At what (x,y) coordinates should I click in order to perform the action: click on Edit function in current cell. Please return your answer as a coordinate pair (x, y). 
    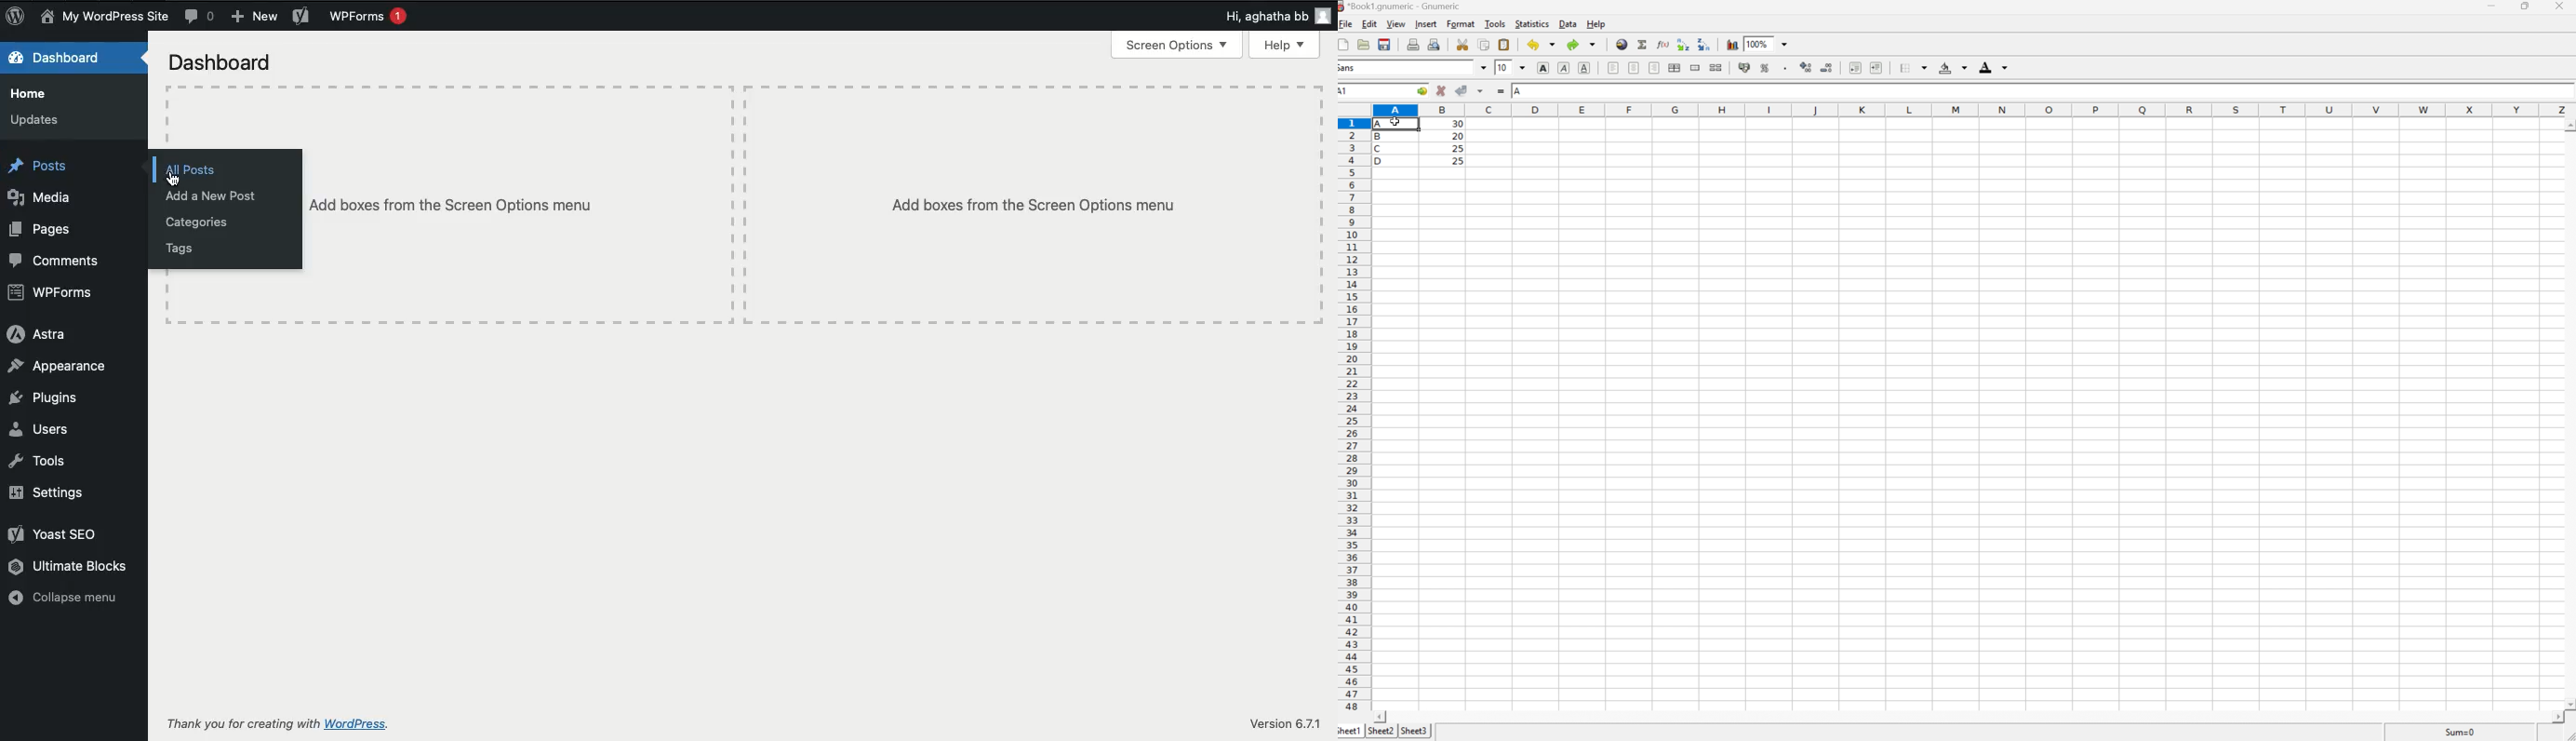
    Looking at the image, I should click on (1665, 43).